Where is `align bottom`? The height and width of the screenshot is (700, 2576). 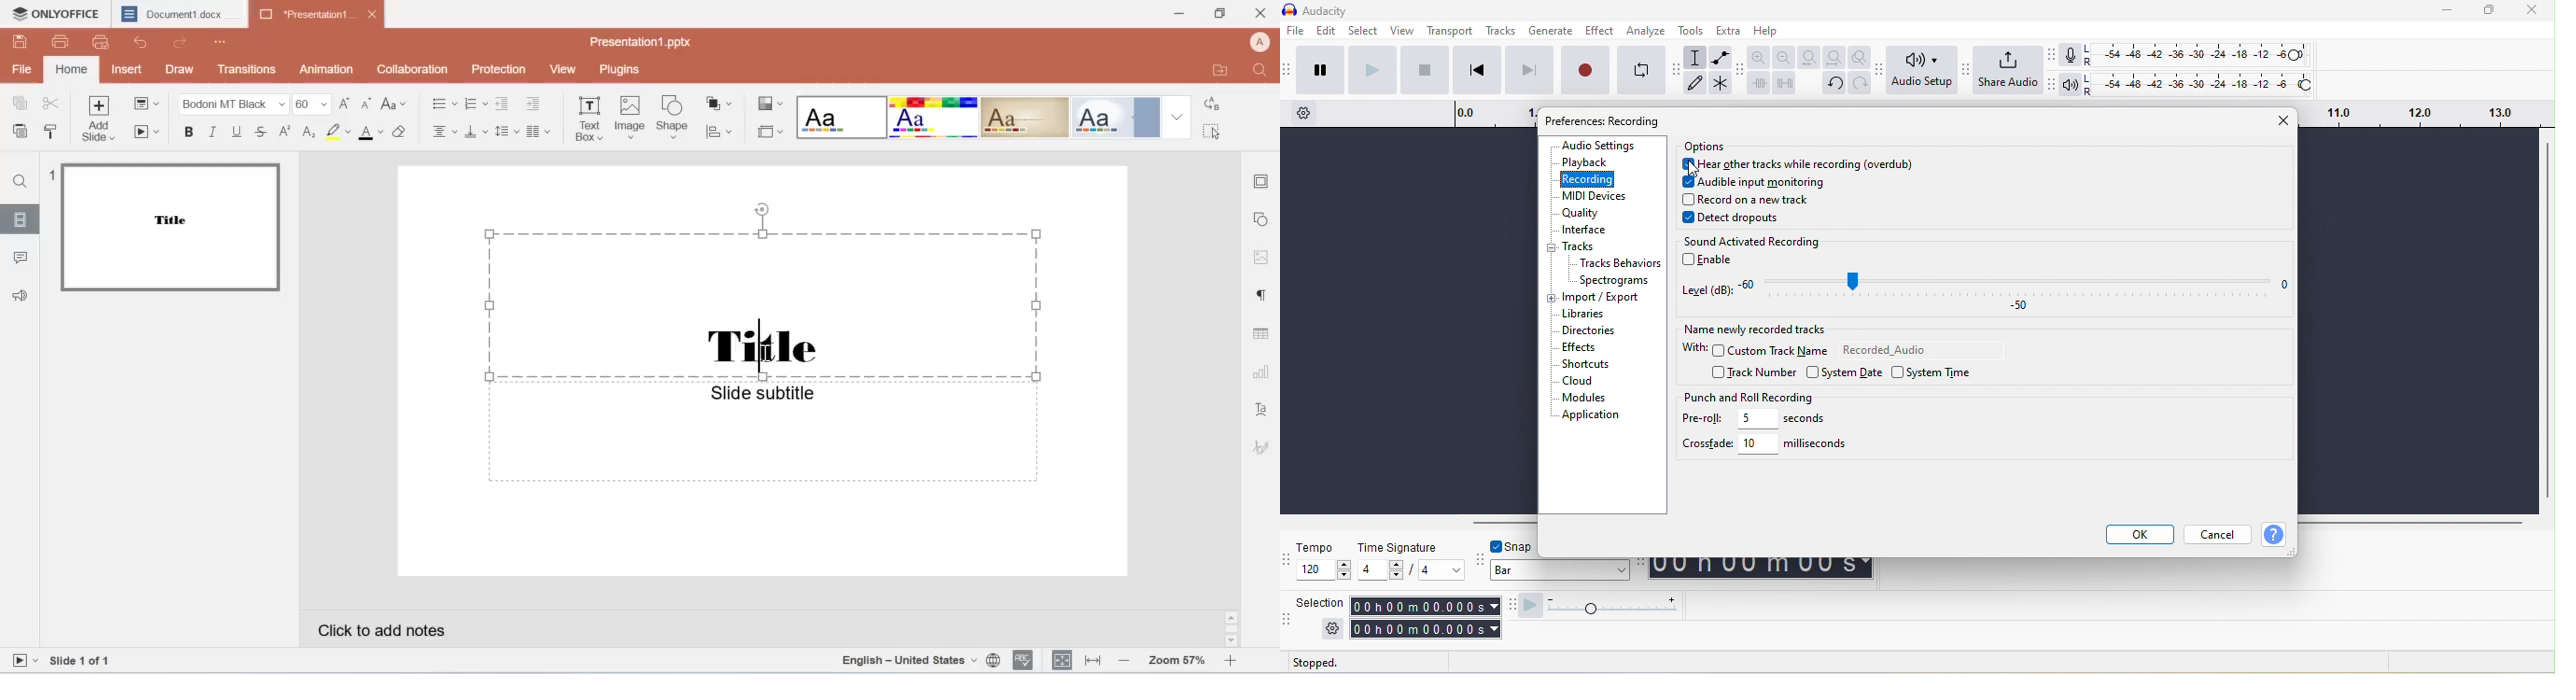 align bottom is located at coordinates (475, 132).